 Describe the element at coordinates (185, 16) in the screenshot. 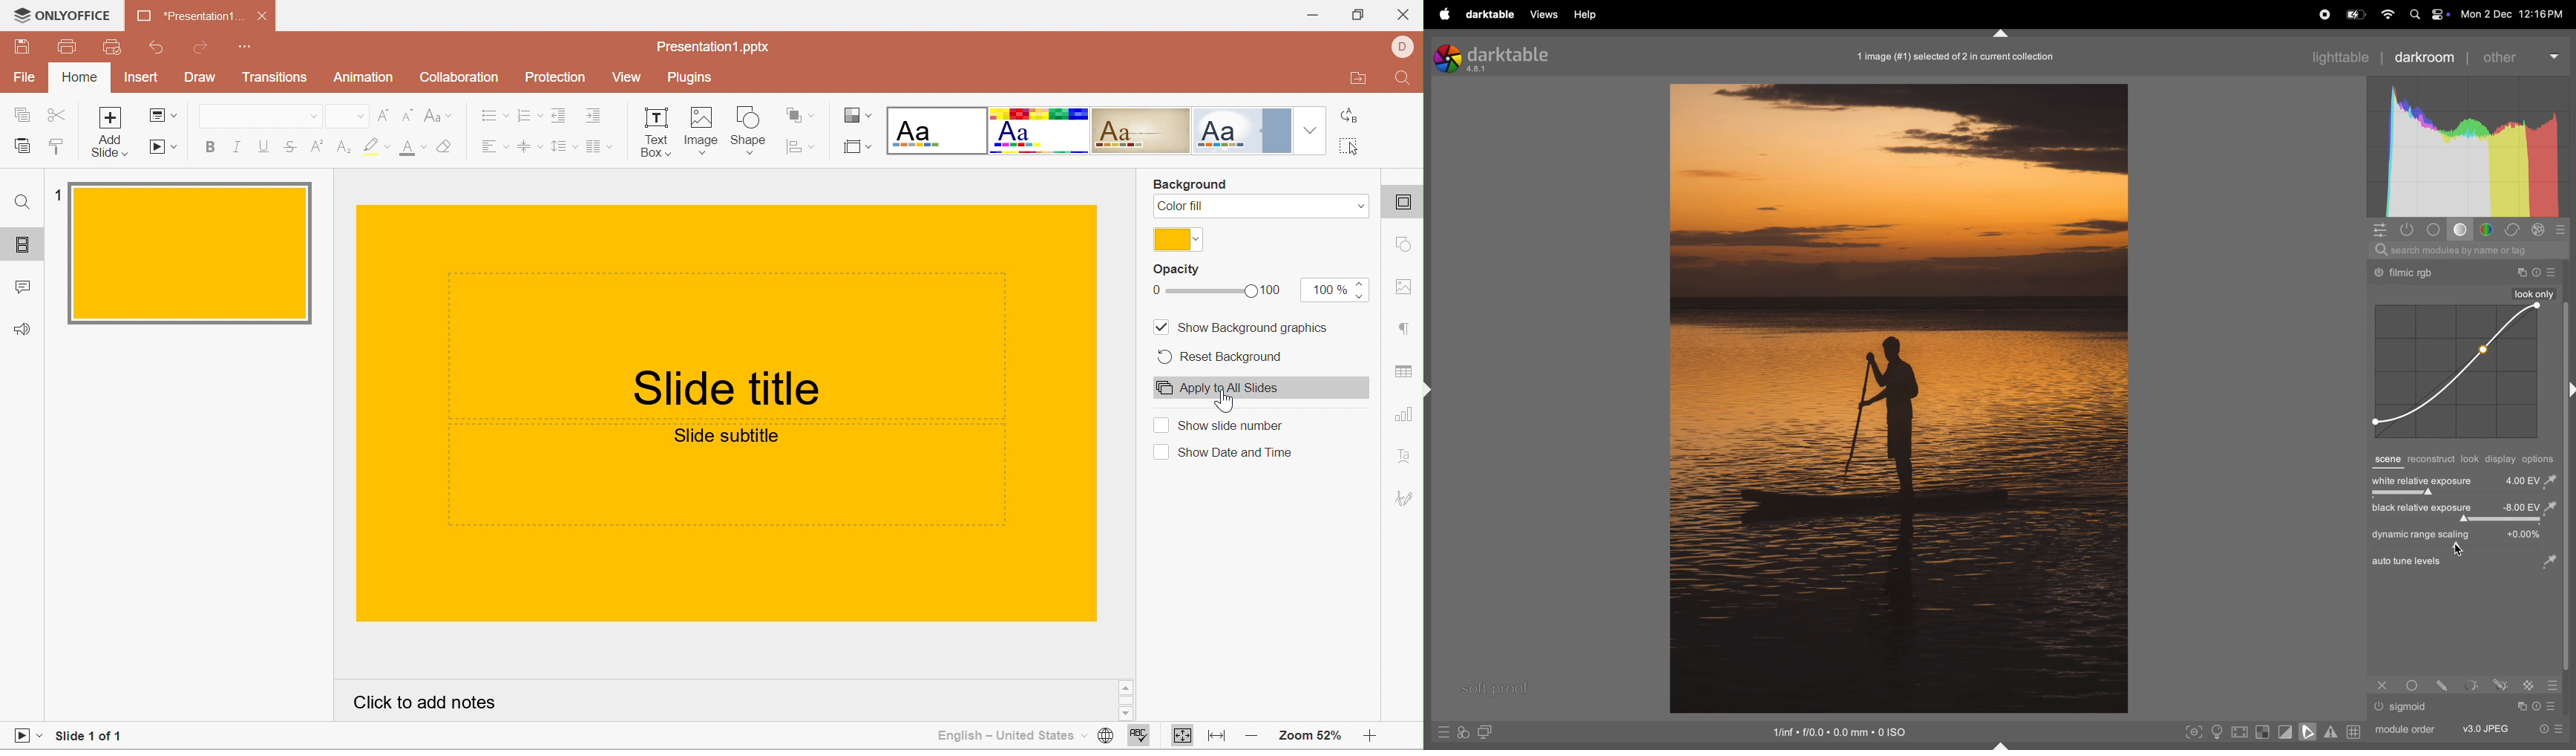

I see `Presentation1...` at that location.